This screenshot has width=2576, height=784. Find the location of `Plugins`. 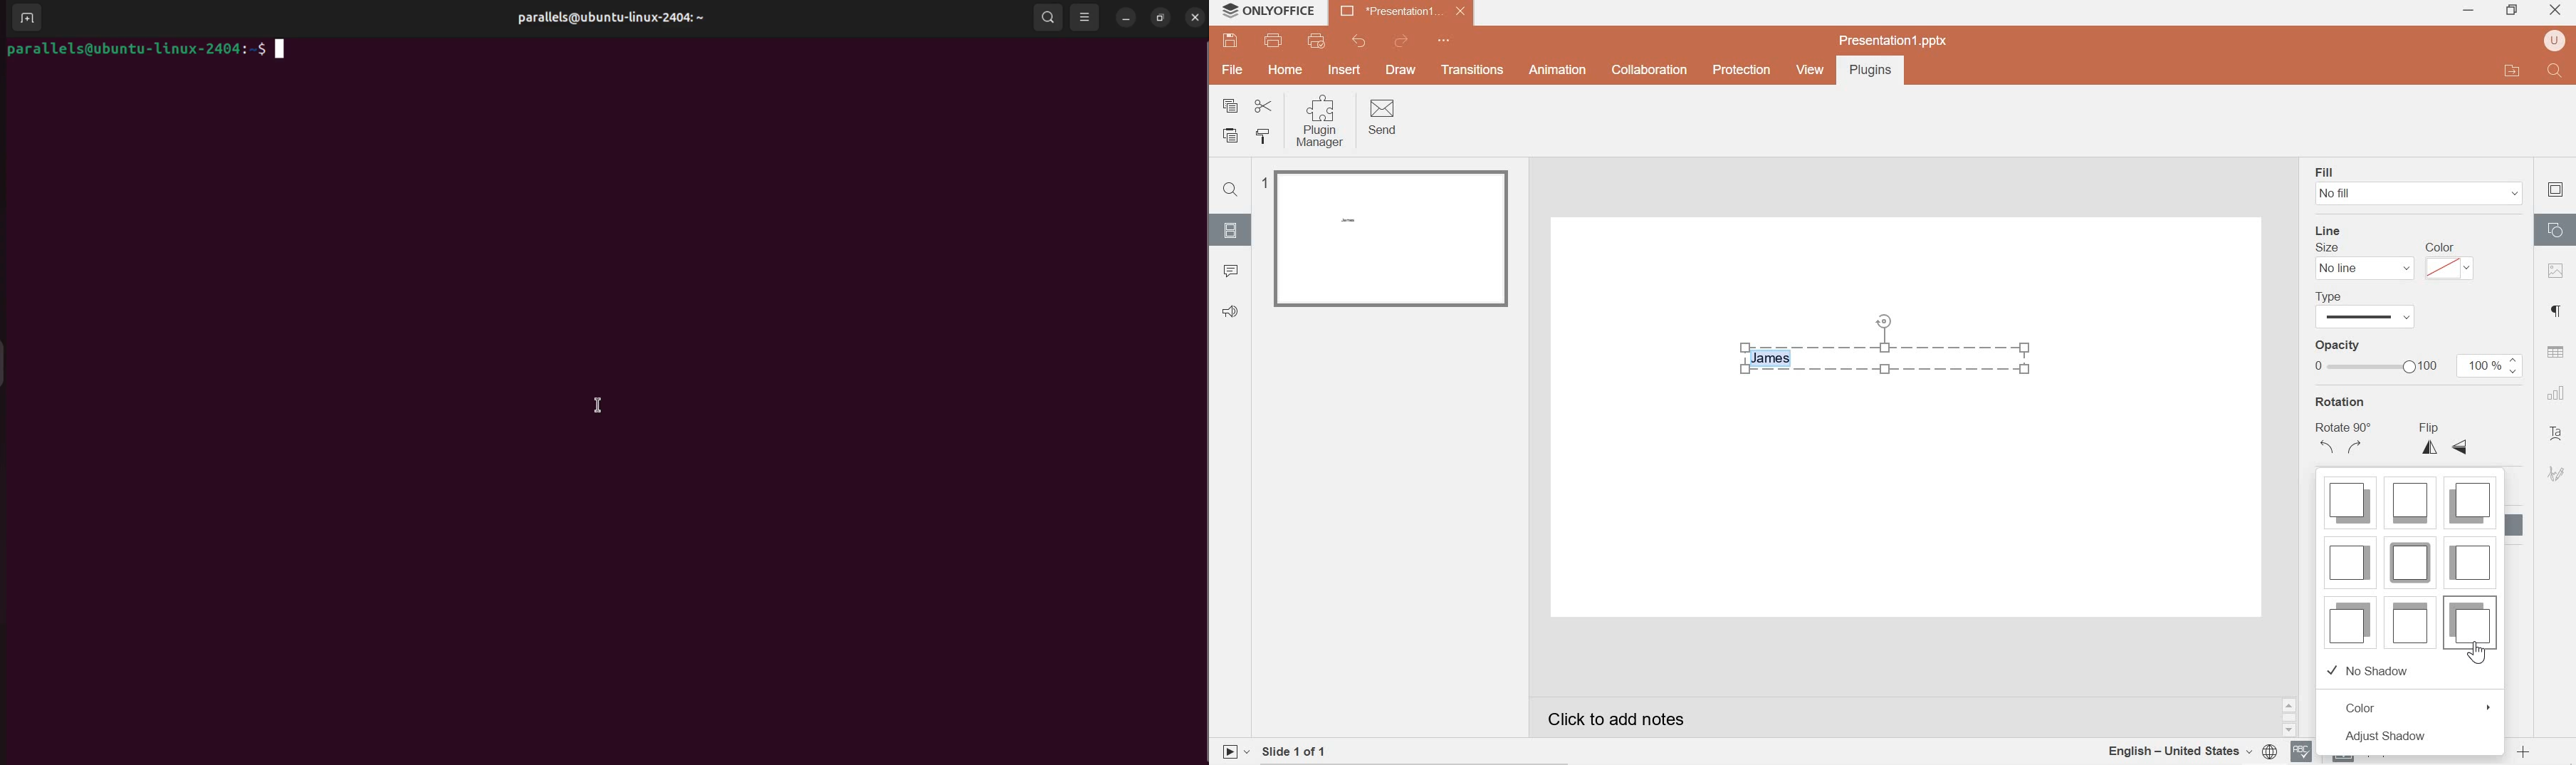

Plugins is located at coordinates (1868, 71).